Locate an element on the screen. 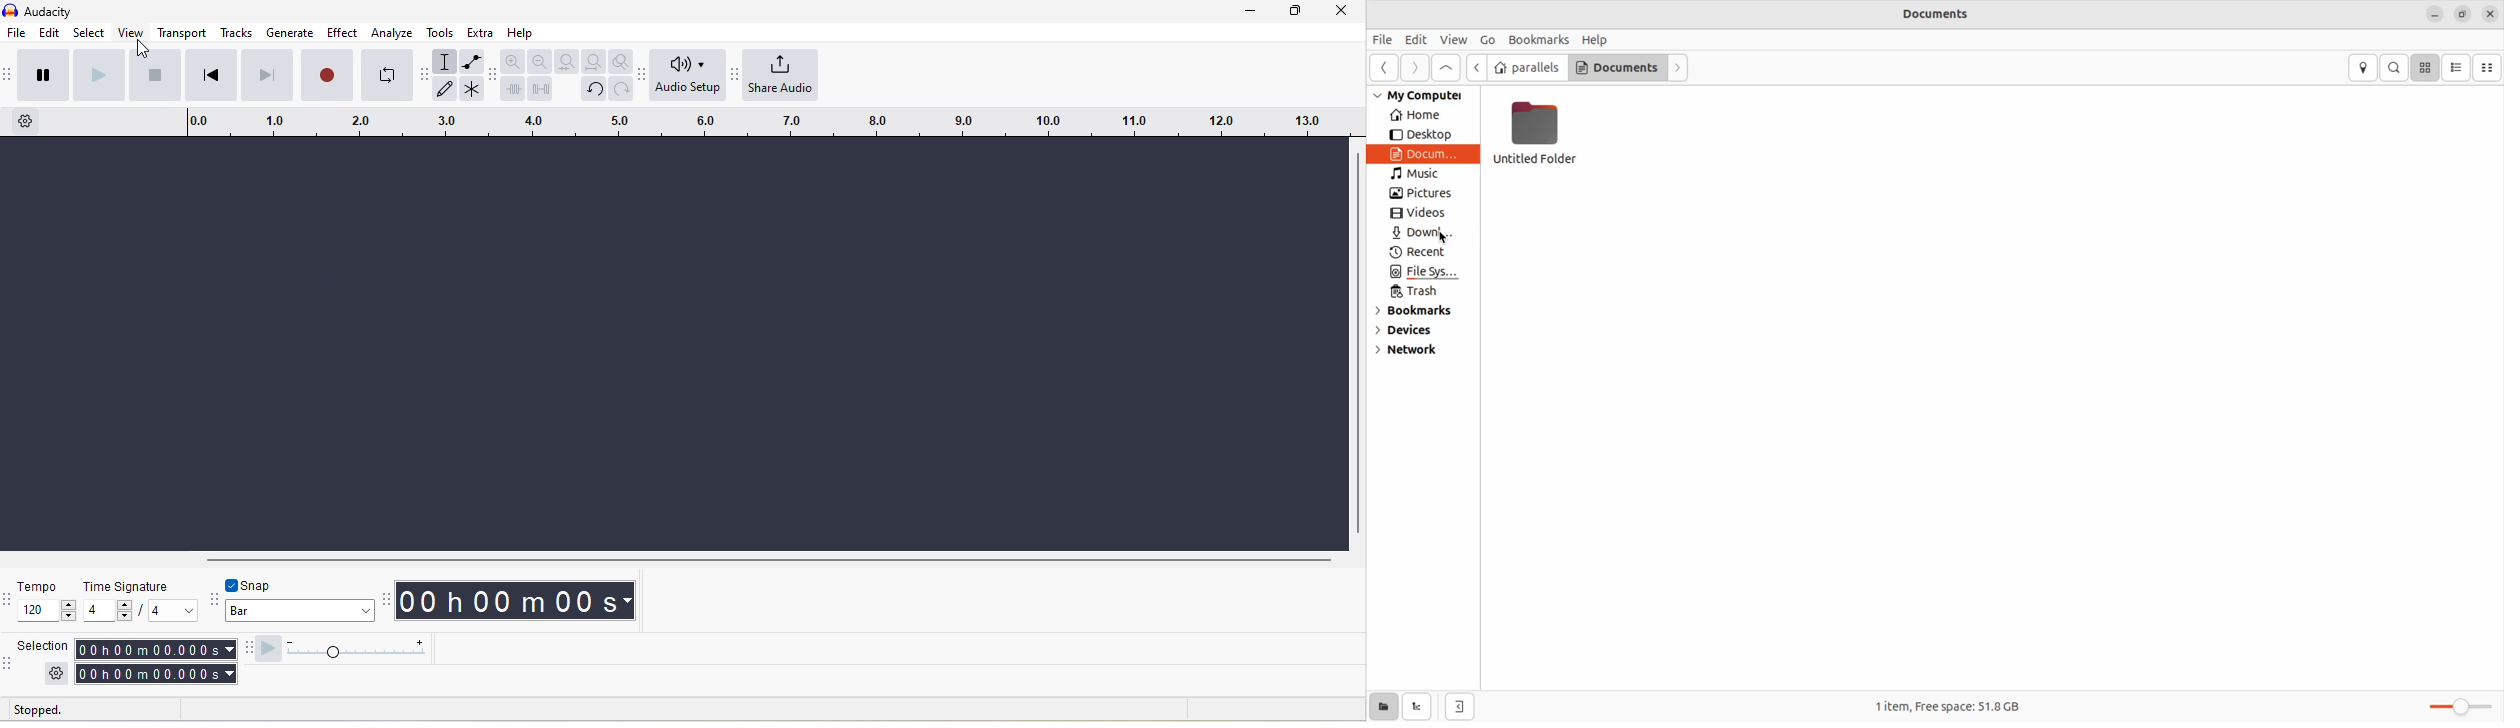 Image resolution: width=2520 pixels, height=728 pixels. vertical toolbar is located at coordinates (1358, 343).